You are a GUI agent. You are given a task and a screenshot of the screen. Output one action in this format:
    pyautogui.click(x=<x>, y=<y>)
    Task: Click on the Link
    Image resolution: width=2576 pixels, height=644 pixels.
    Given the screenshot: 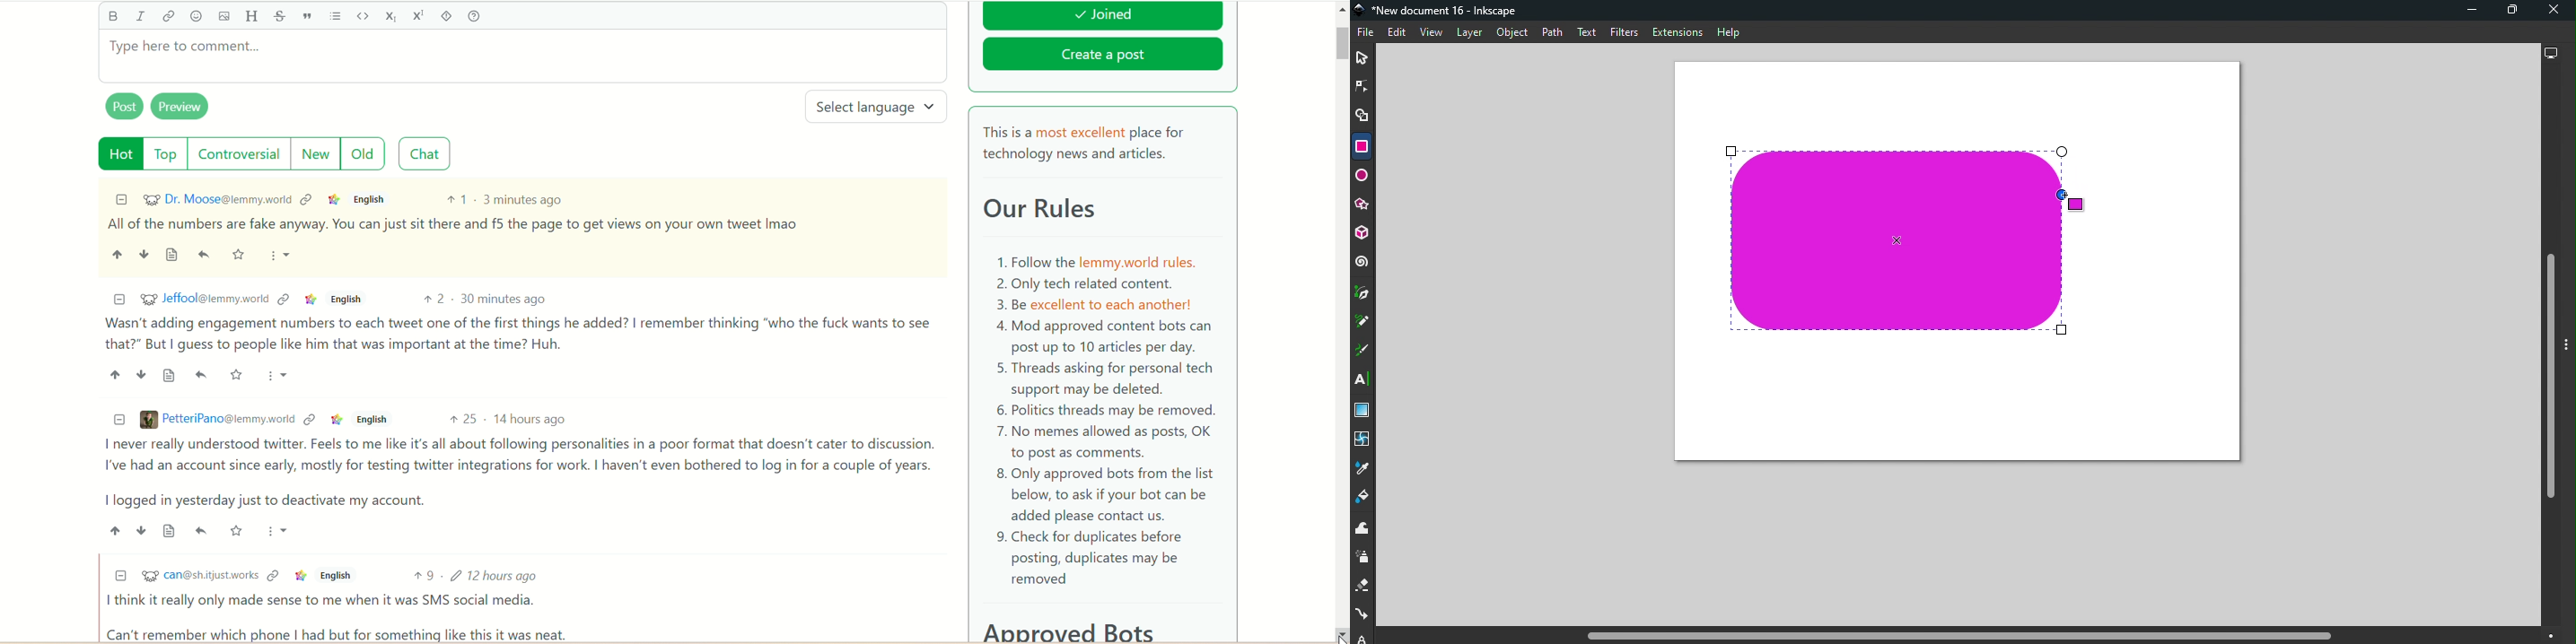 What is the action you would take?
    pyautogui.click(x=311, y=300)
    